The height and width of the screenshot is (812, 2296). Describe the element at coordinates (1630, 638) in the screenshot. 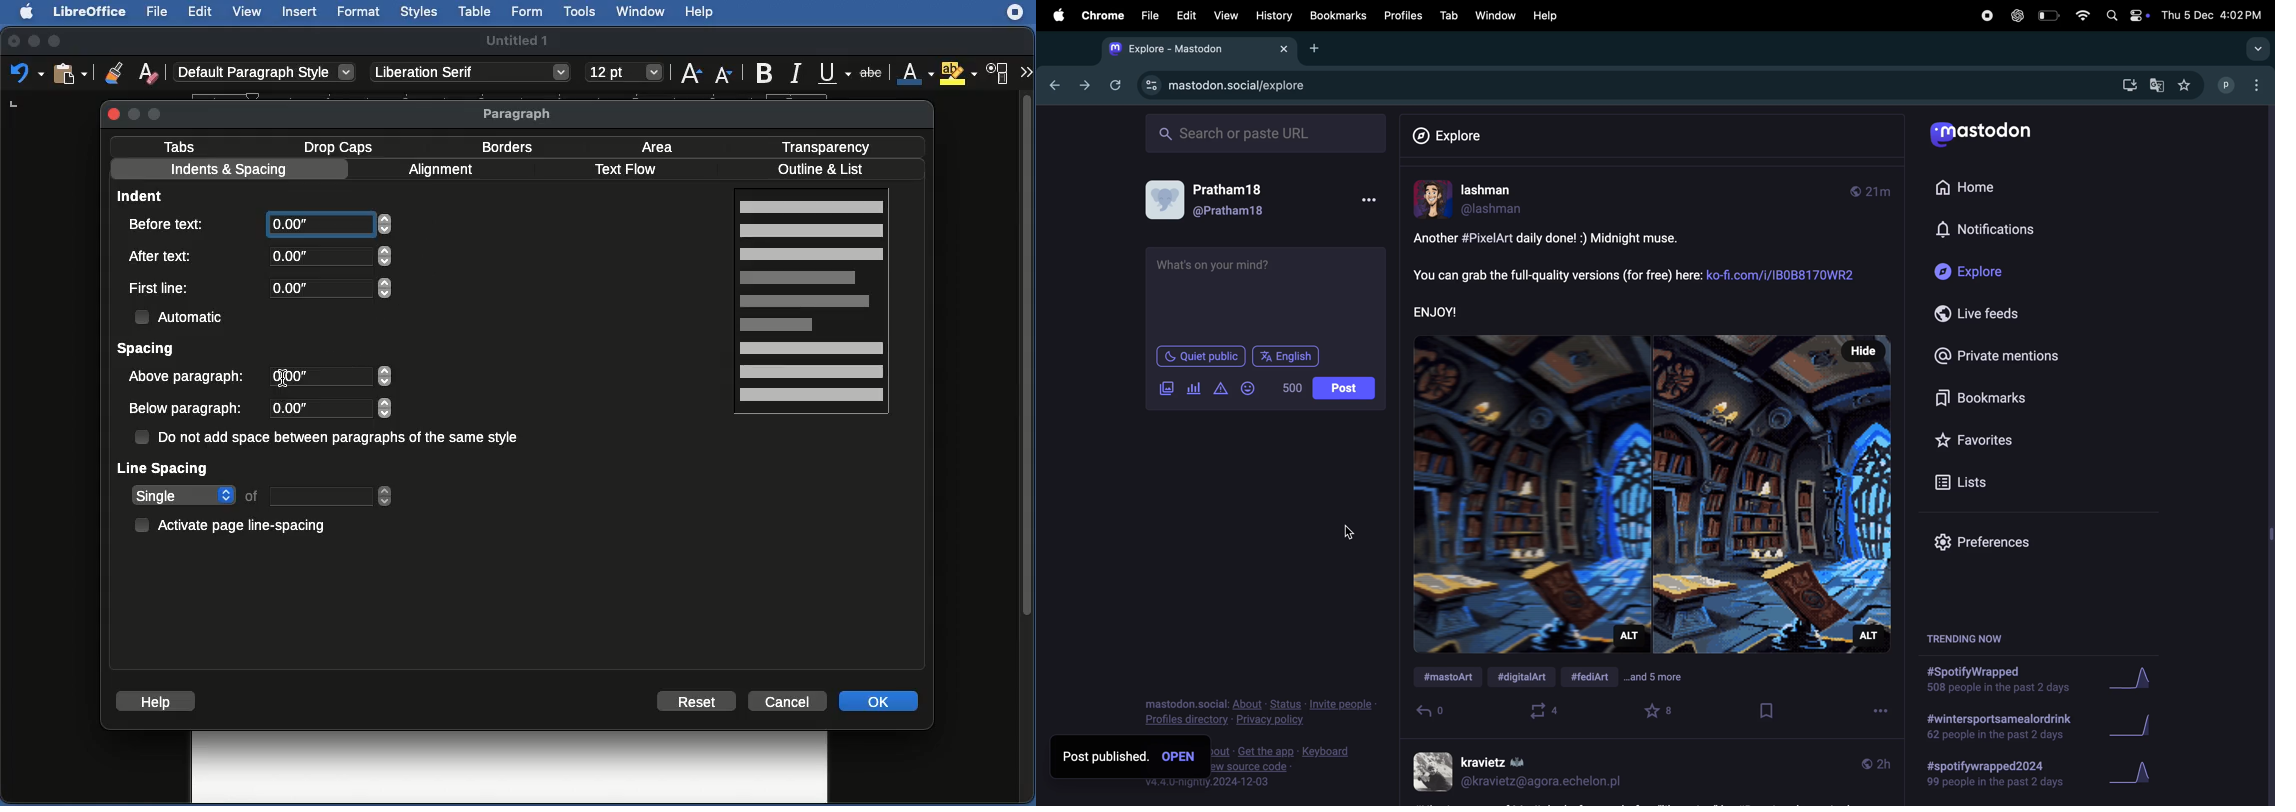

I see `Alt description` at that location.